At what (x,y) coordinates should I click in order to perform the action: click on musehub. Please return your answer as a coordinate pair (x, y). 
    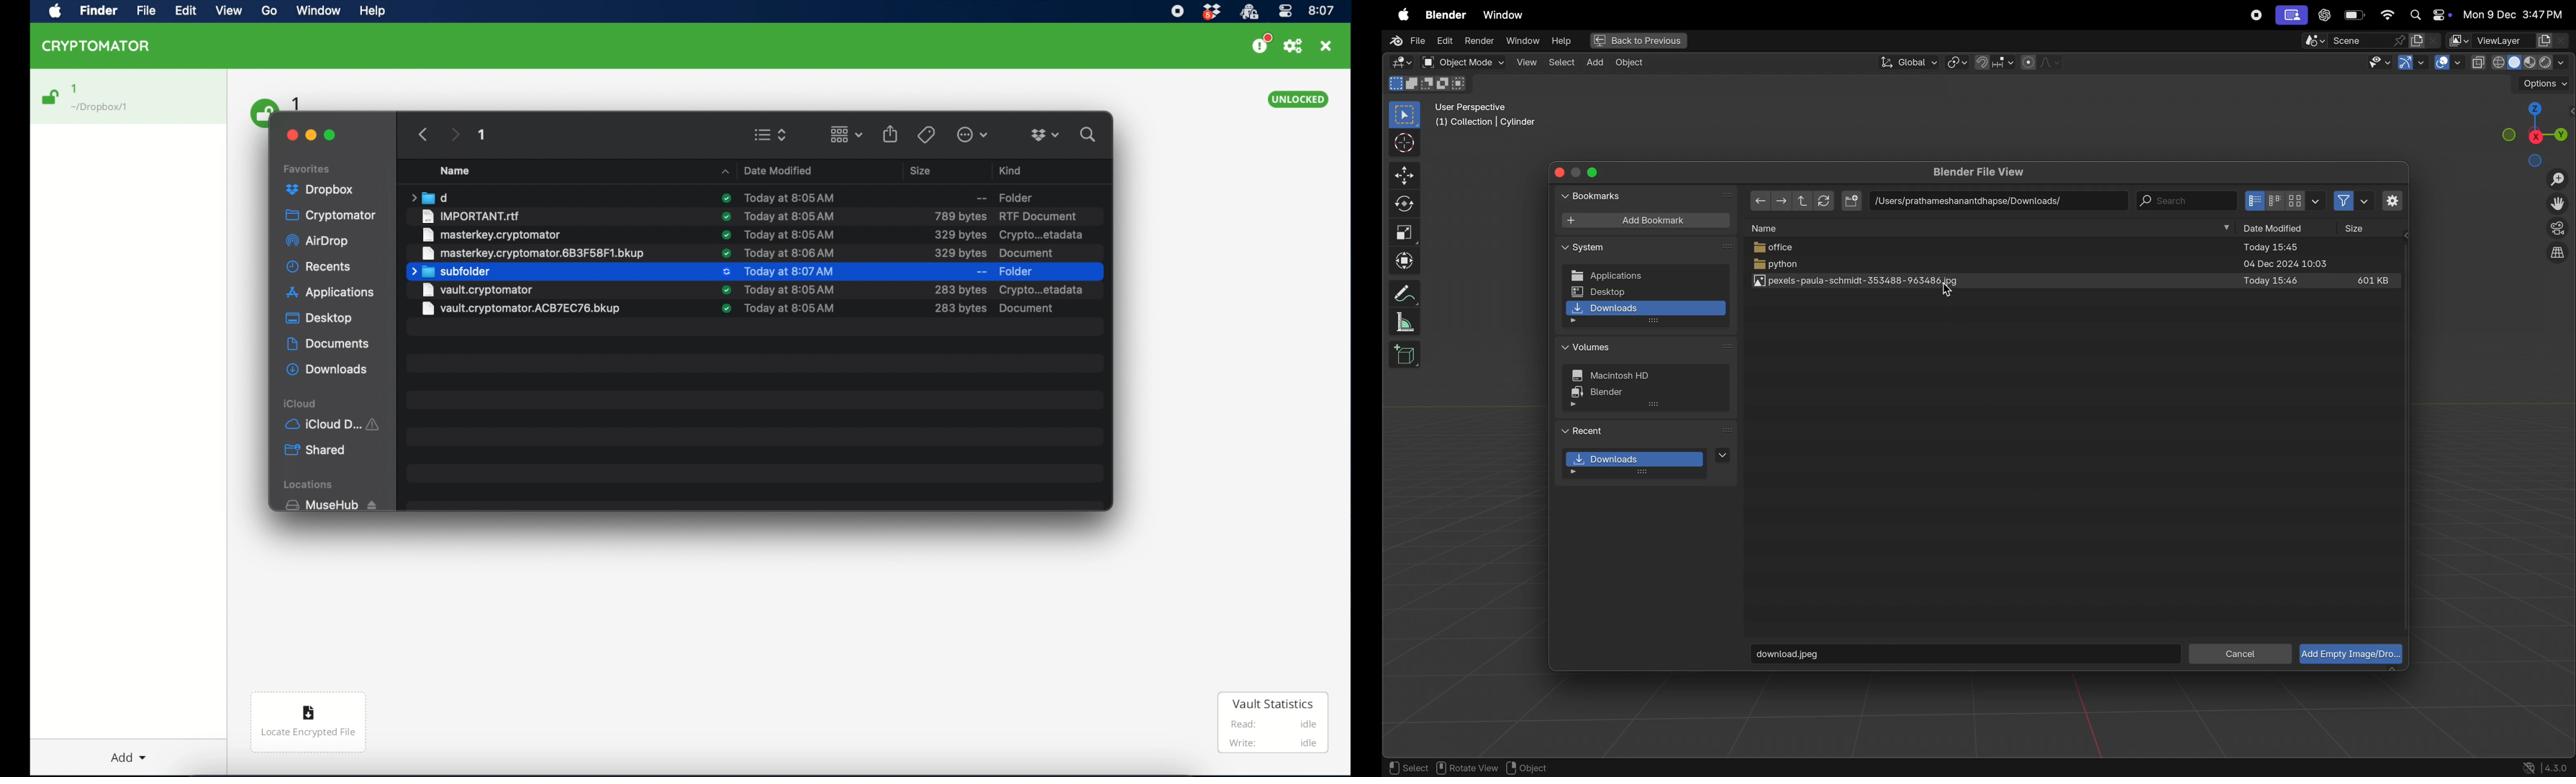
    Looking at the image, I should click on (330, 505).